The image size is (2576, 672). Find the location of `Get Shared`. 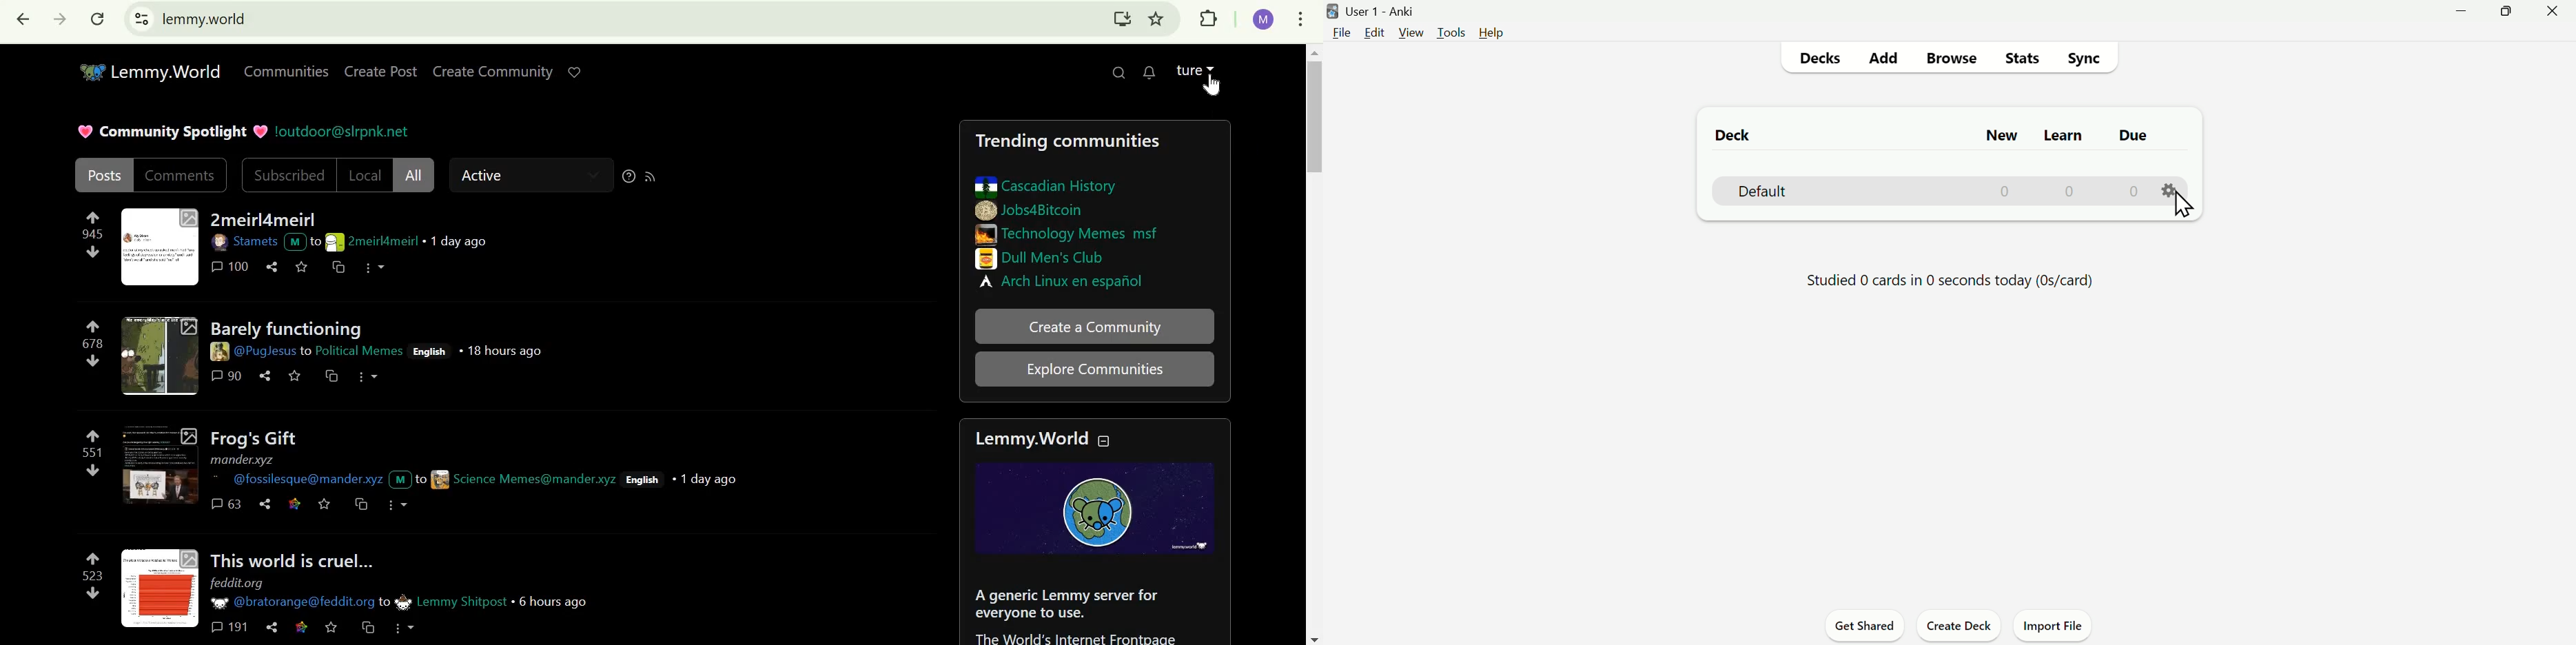

Get Shared is located at coordinates (1864, 627).